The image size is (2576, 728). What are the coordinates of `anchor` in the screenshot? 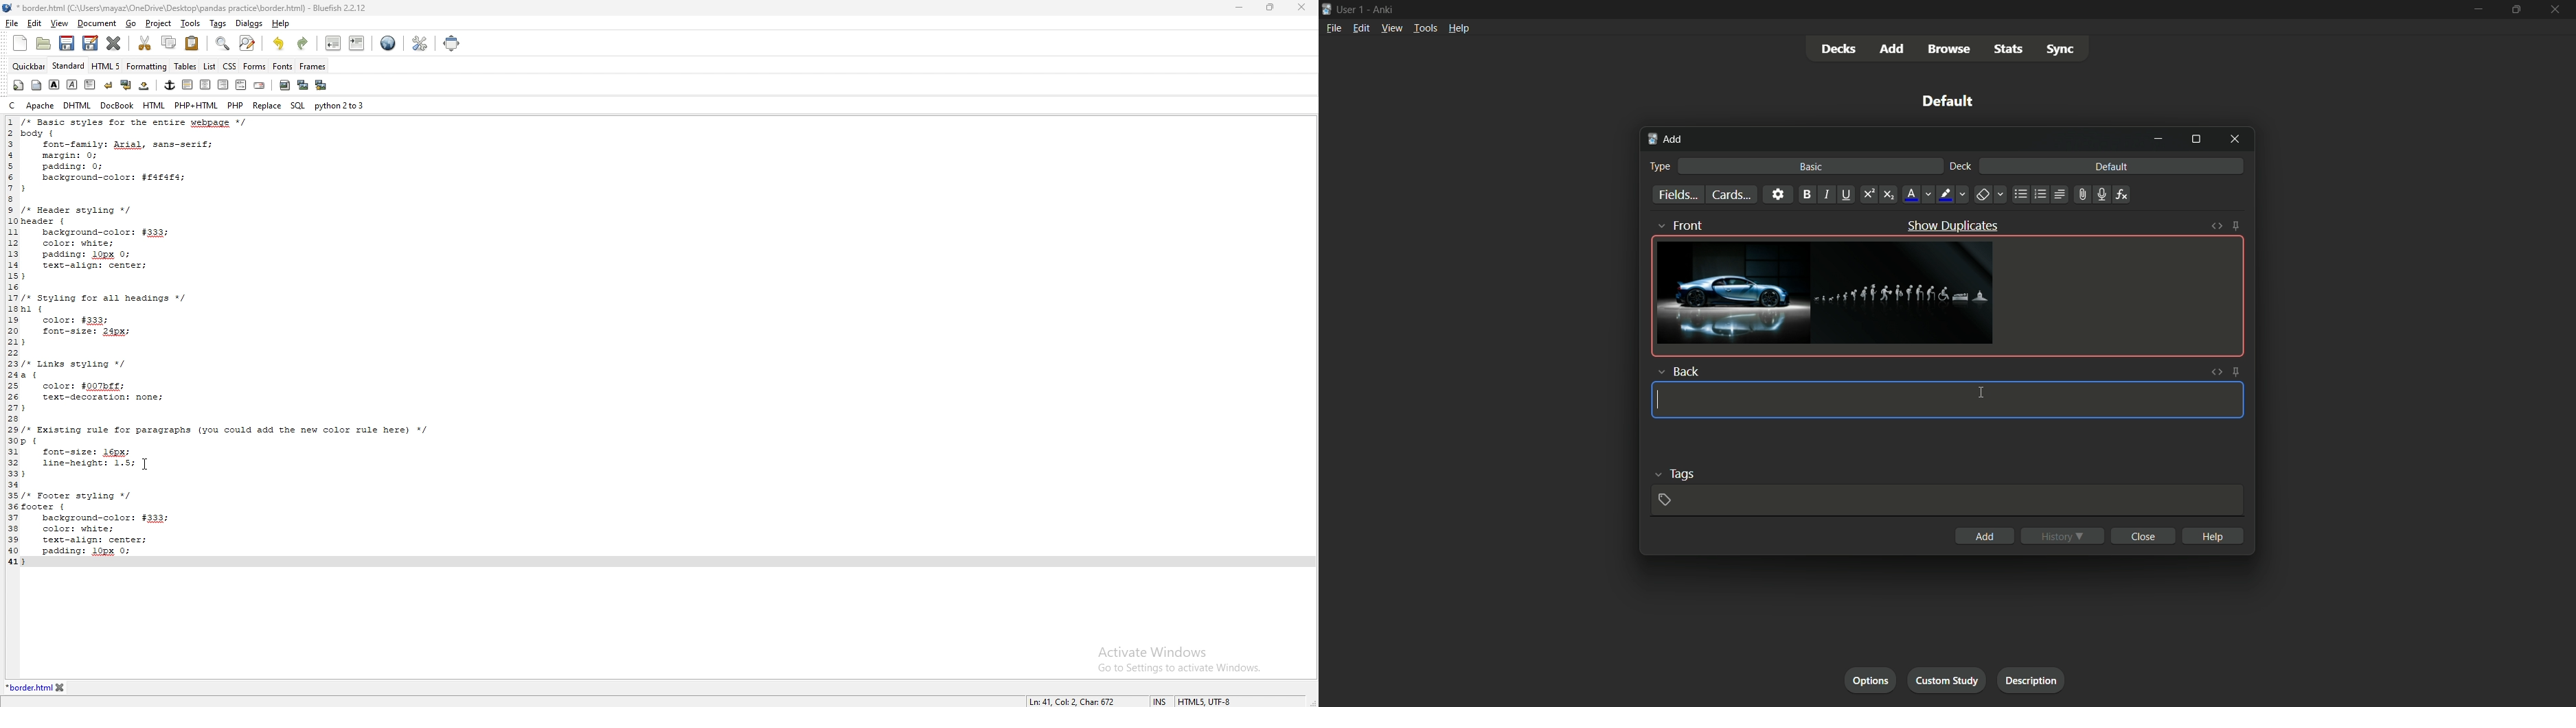 It's located at (170, 85).